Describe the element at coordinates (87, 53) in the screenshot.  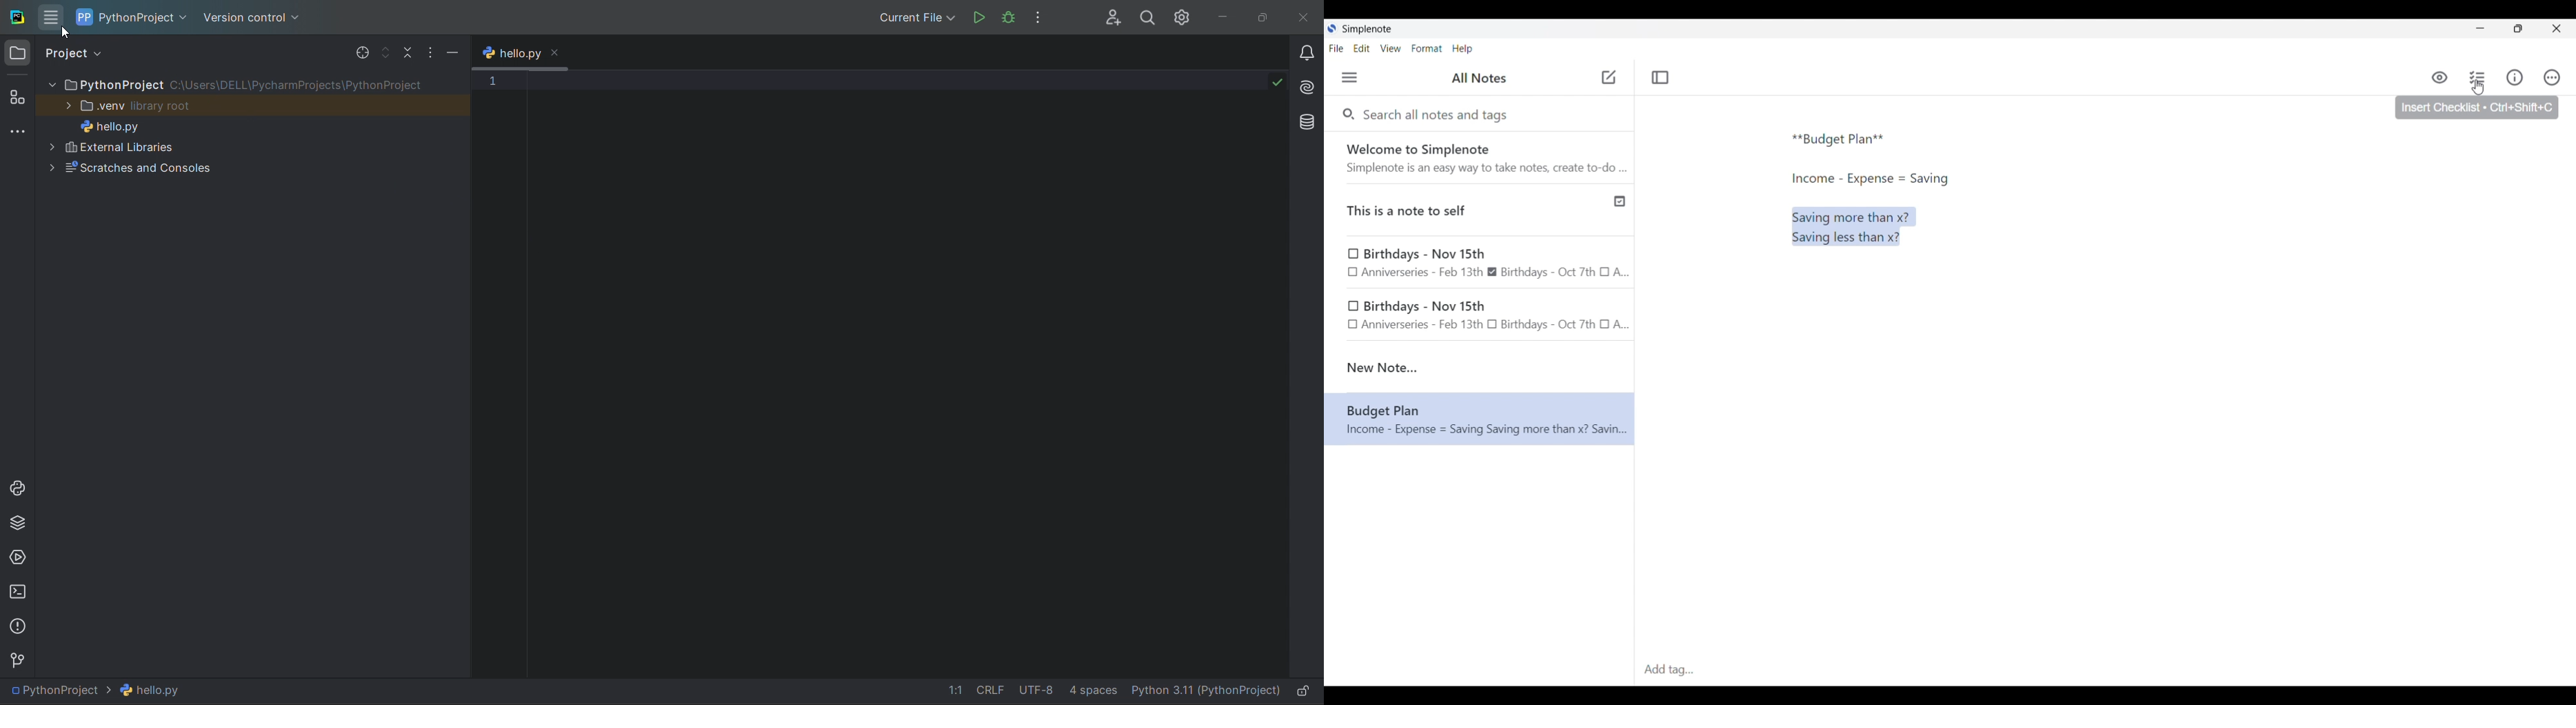
I see `project view` at that location.